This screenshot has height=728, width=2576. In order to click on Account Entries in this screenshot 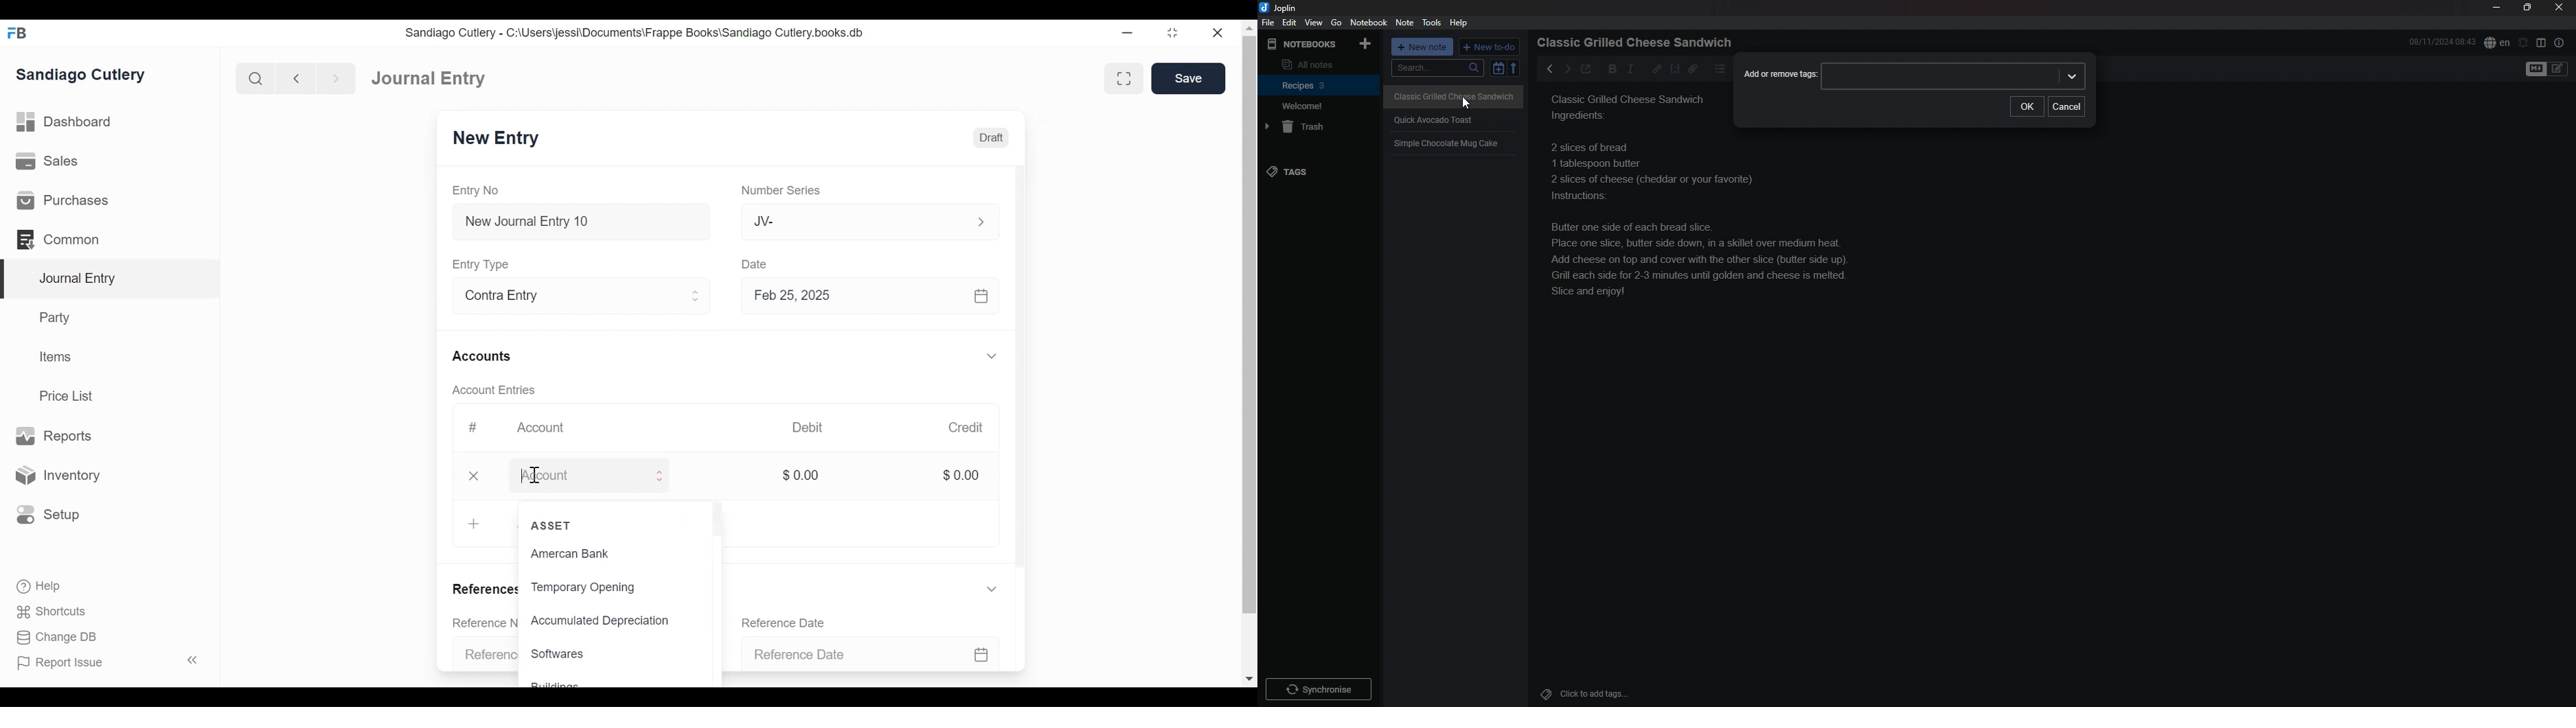, I will do `click(497, 390)`.